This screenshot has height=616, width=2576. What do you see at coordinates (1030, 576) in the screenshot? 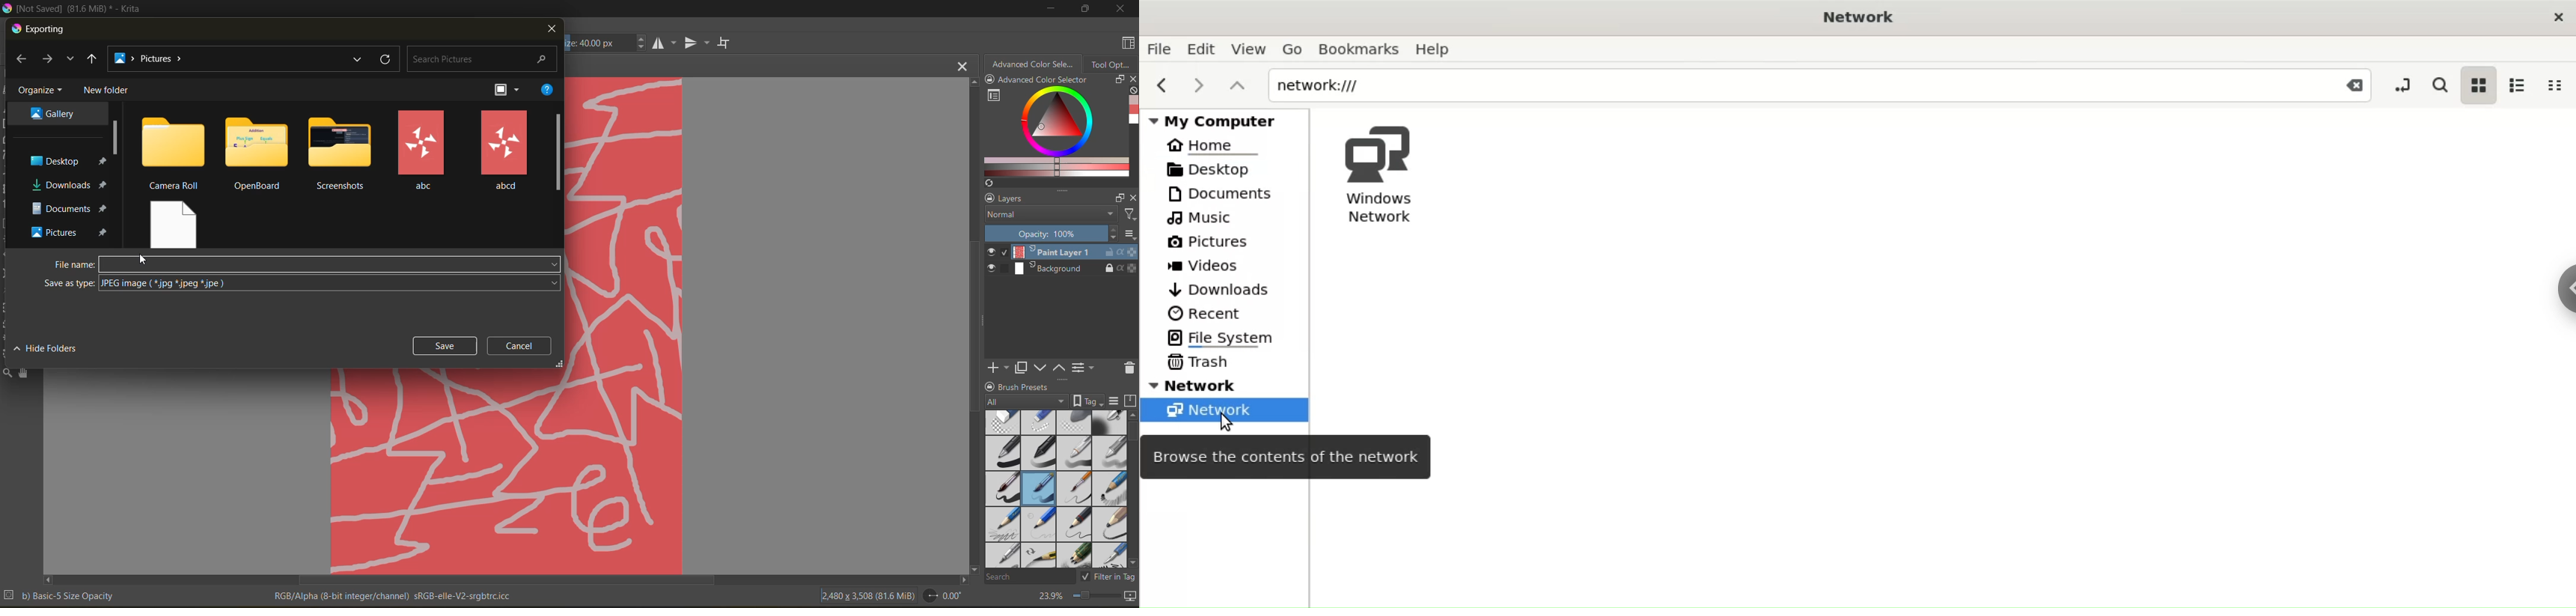
I see `search` at bounding box center [1030, 576].